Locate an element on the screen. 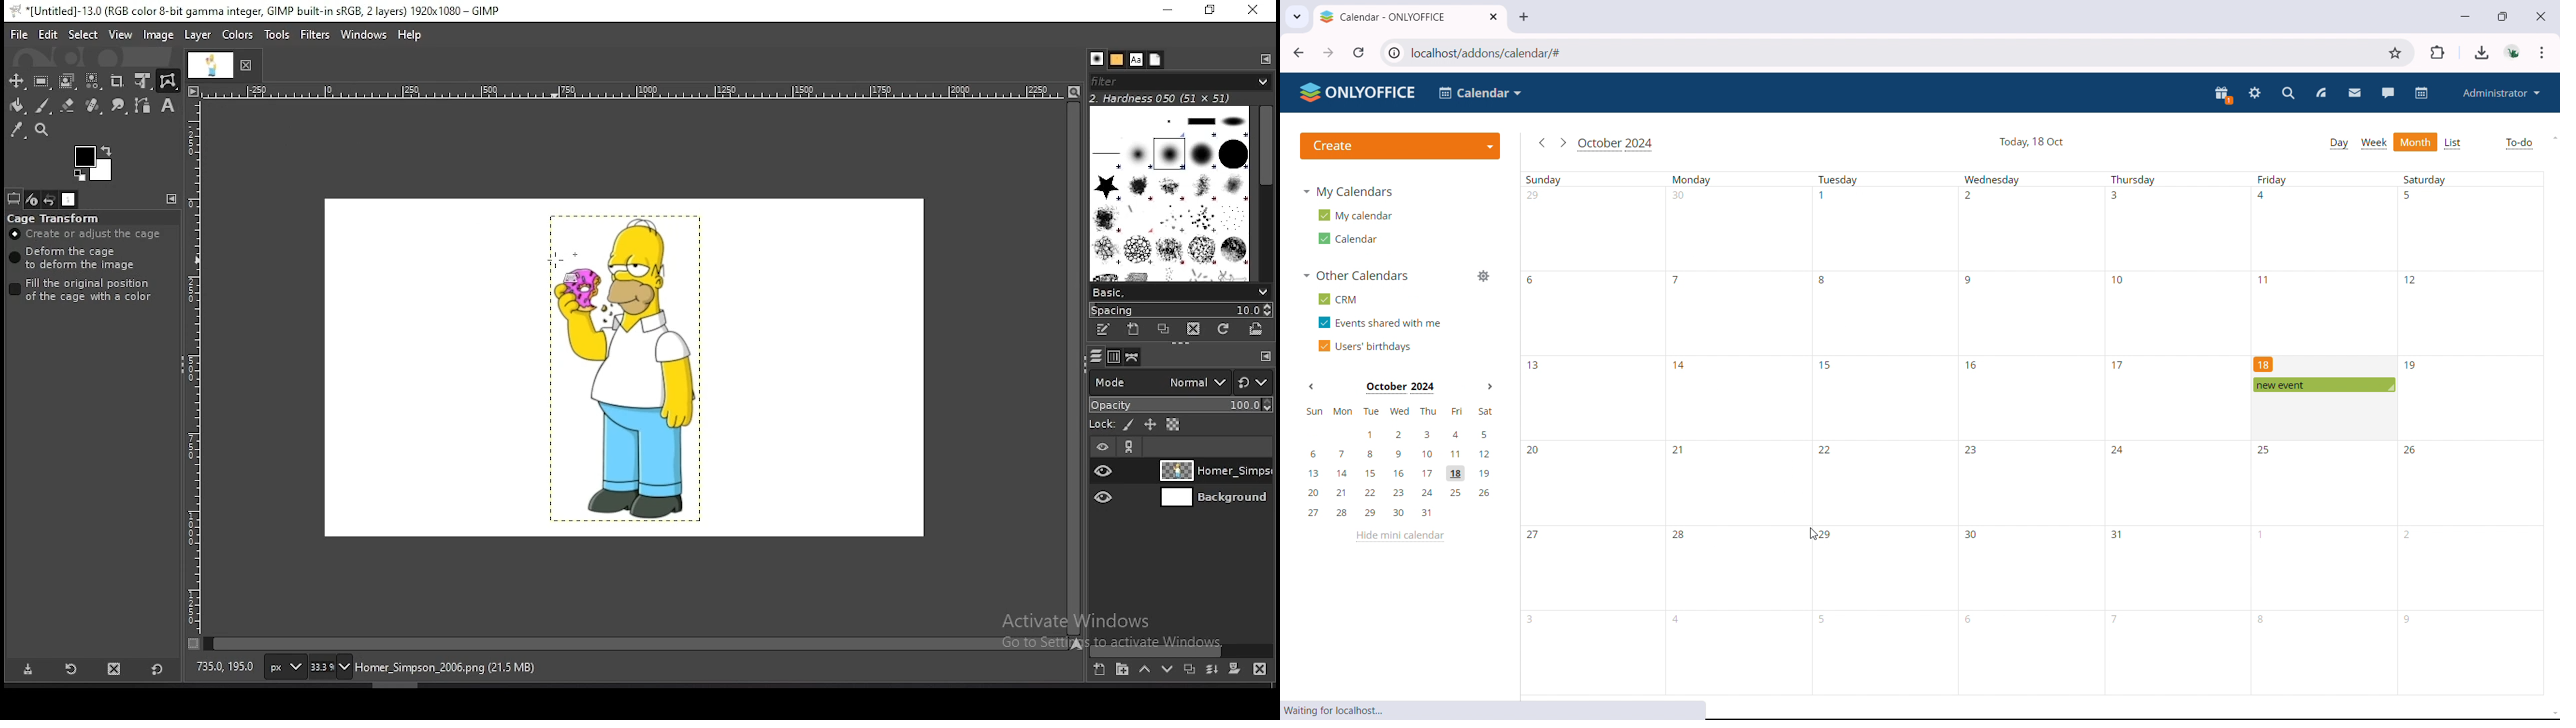  restore tool preset is located at coordinates (72, 670).